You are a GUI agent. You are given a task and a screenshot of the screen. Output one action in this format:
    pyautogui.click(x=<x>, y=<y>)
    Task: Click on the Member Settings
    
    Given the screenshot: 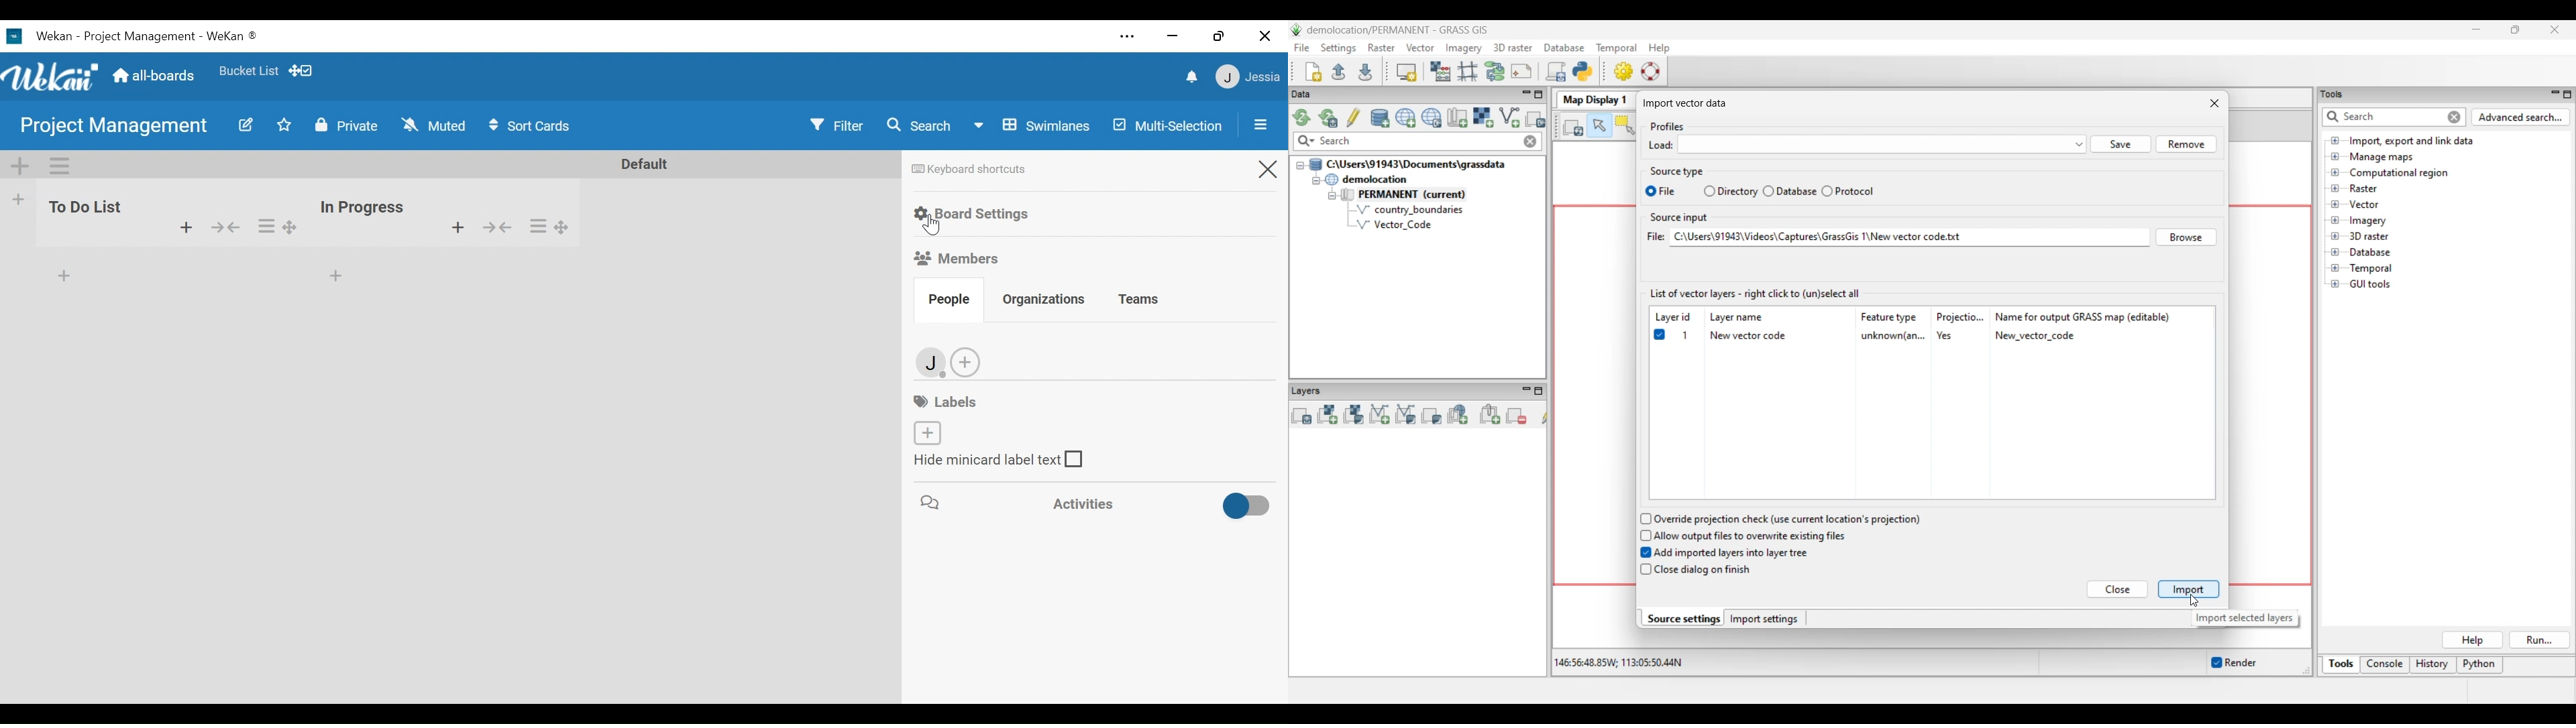 What is the action you would take?
    pyautogui.click(x=1249, y=77)
    